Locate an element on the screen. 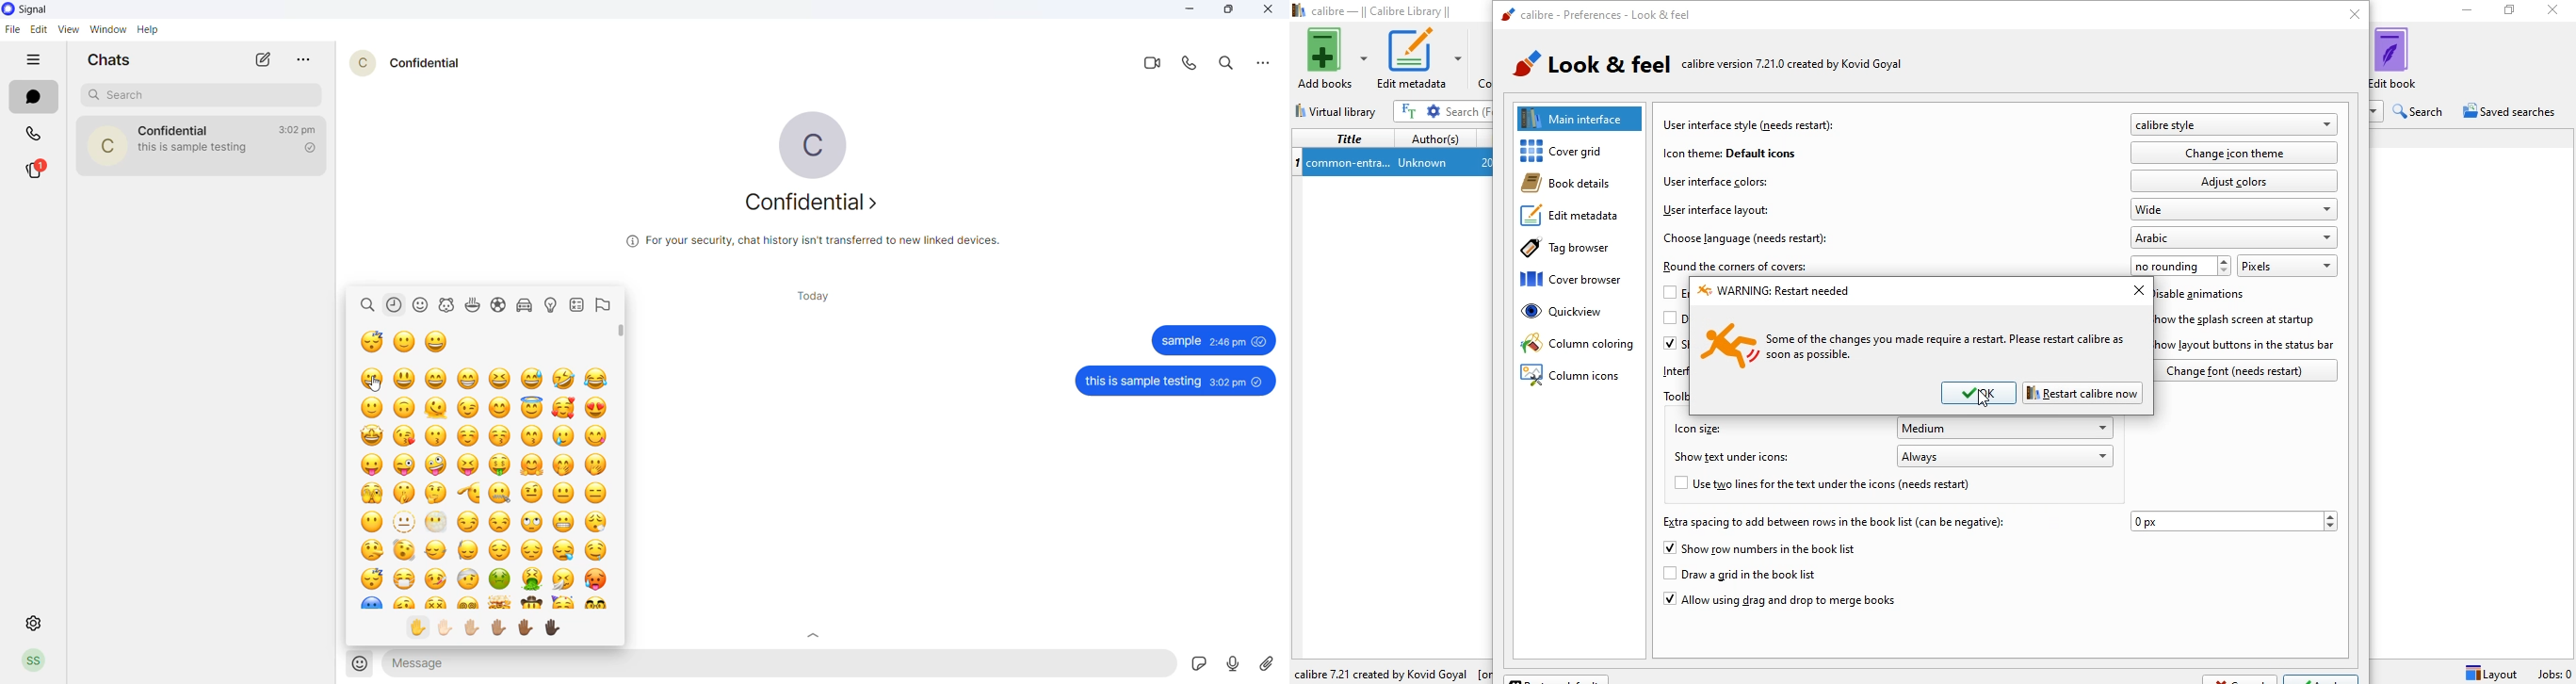 This screenshot has width=2576, height=700. food related emojis is located at coordinates (474, 305).